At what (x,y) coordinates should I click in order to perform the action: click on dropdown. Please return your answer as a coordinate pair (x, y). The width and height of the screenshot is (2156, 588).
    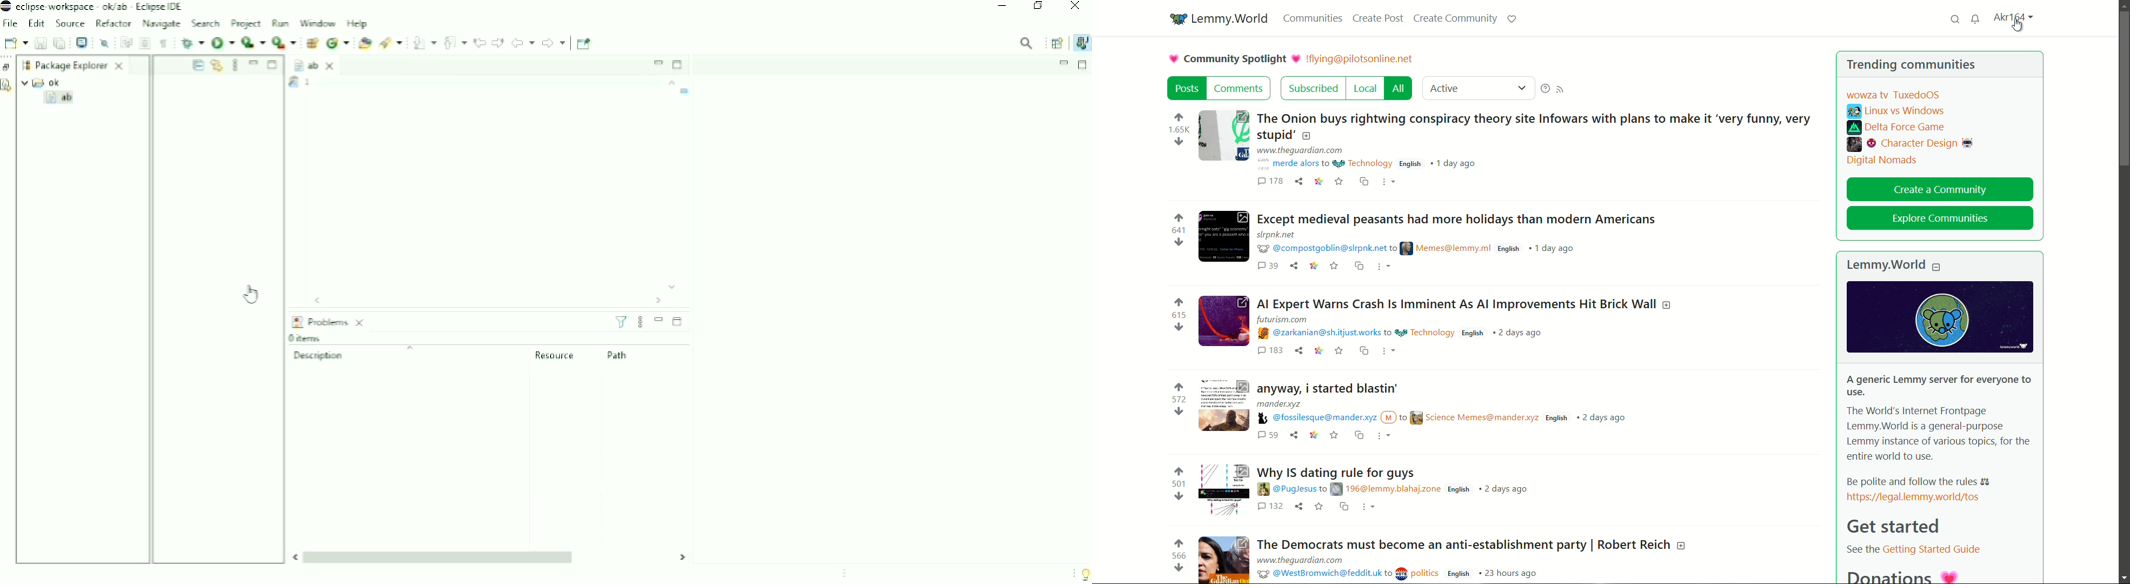
    Looking at the image, I should click on (1523, 89).